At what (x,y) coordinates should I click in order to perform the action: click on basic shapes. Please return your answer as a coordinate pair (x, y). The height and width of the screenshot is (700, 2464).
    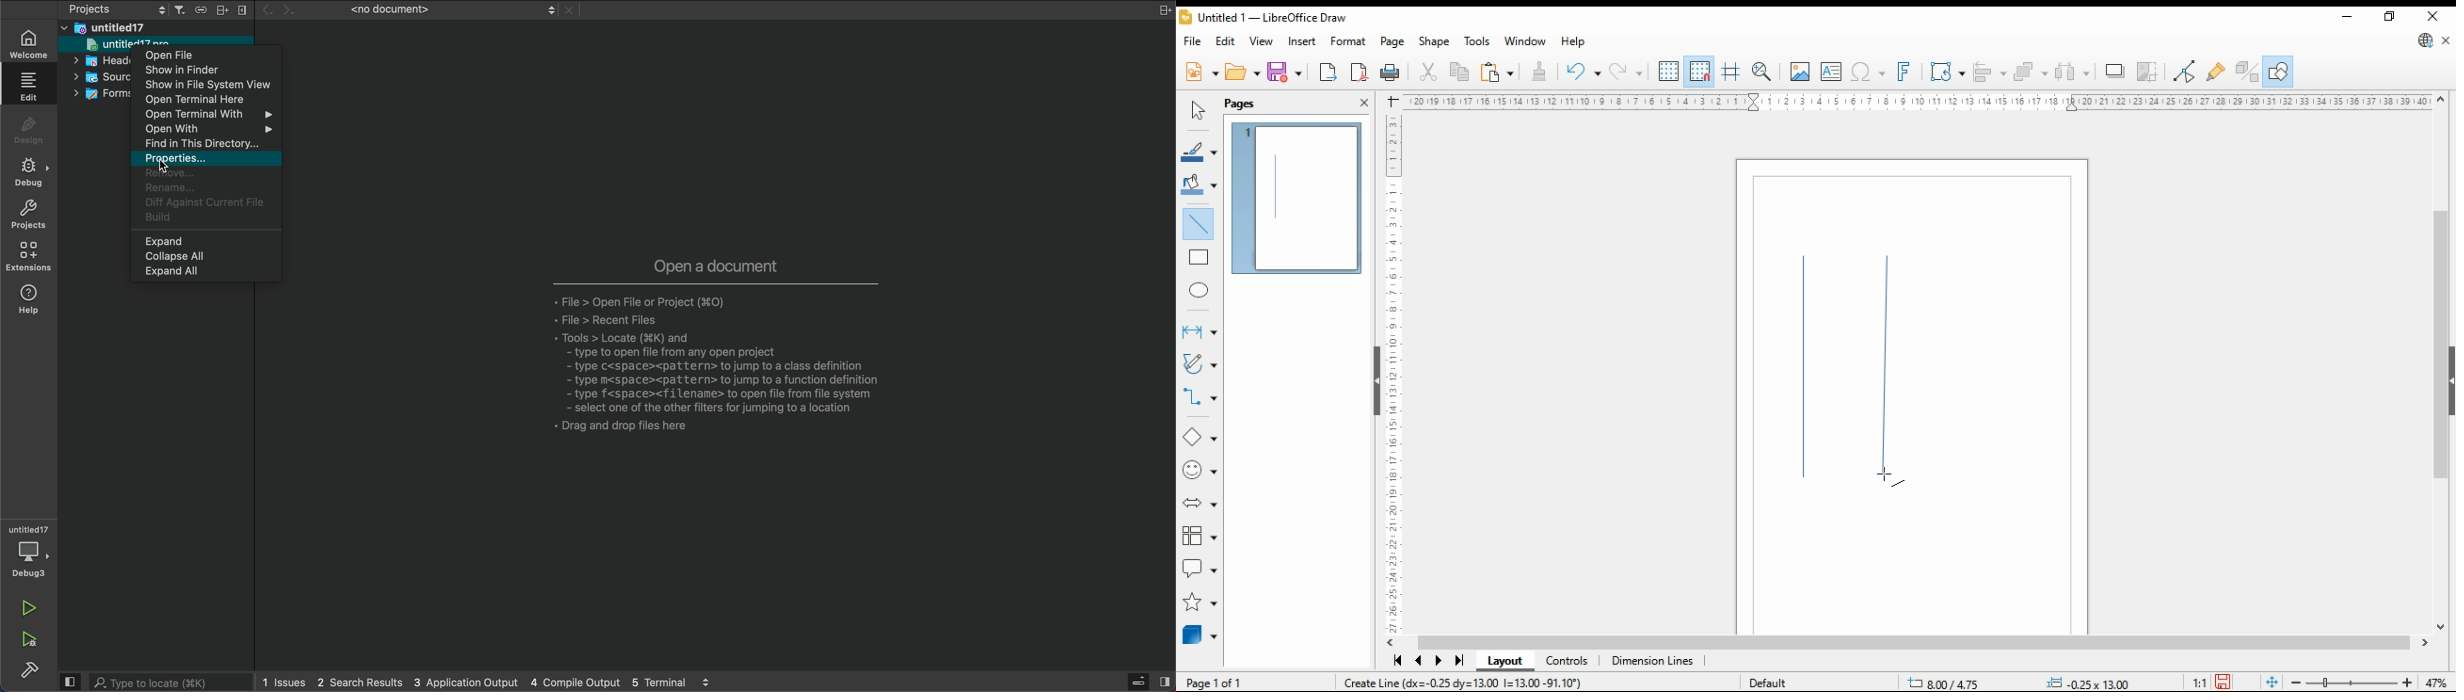
    Looking at the image, I should click on (1196, 438).